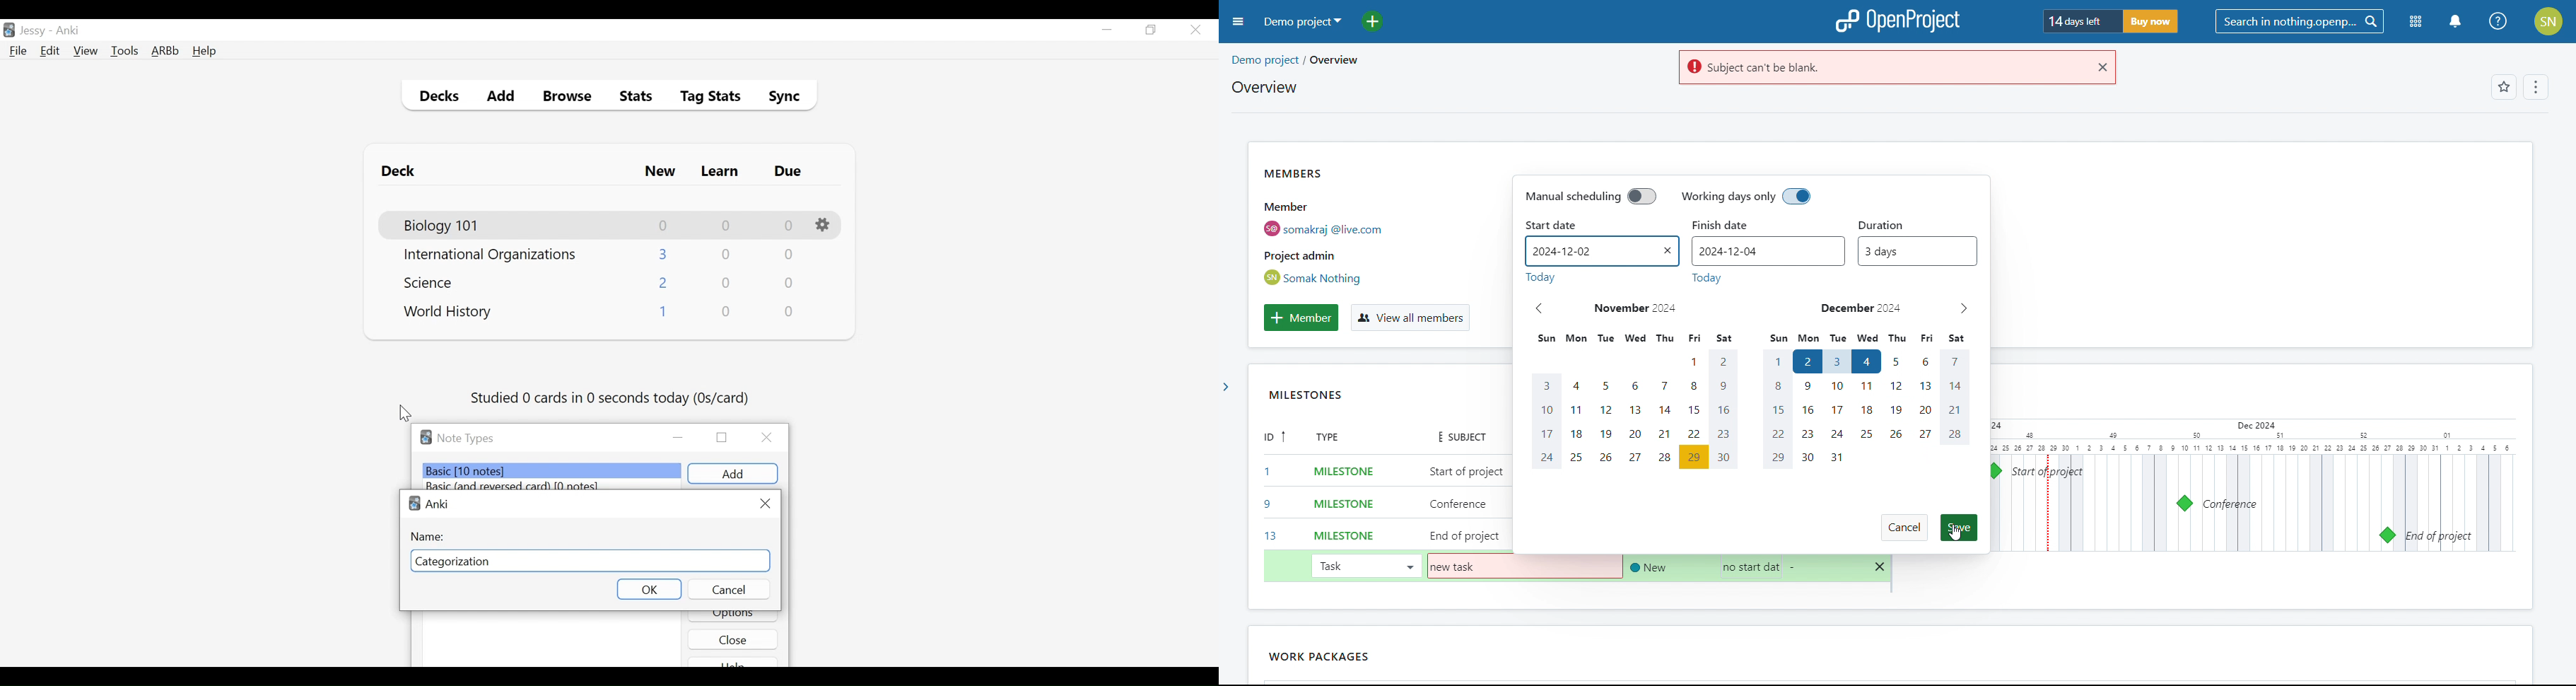 This screenshot has height=700, width=2576. What do you see at coordinates (1456, 436) in the screenshot?
I see `subject` at bounding box center [1456, 436].